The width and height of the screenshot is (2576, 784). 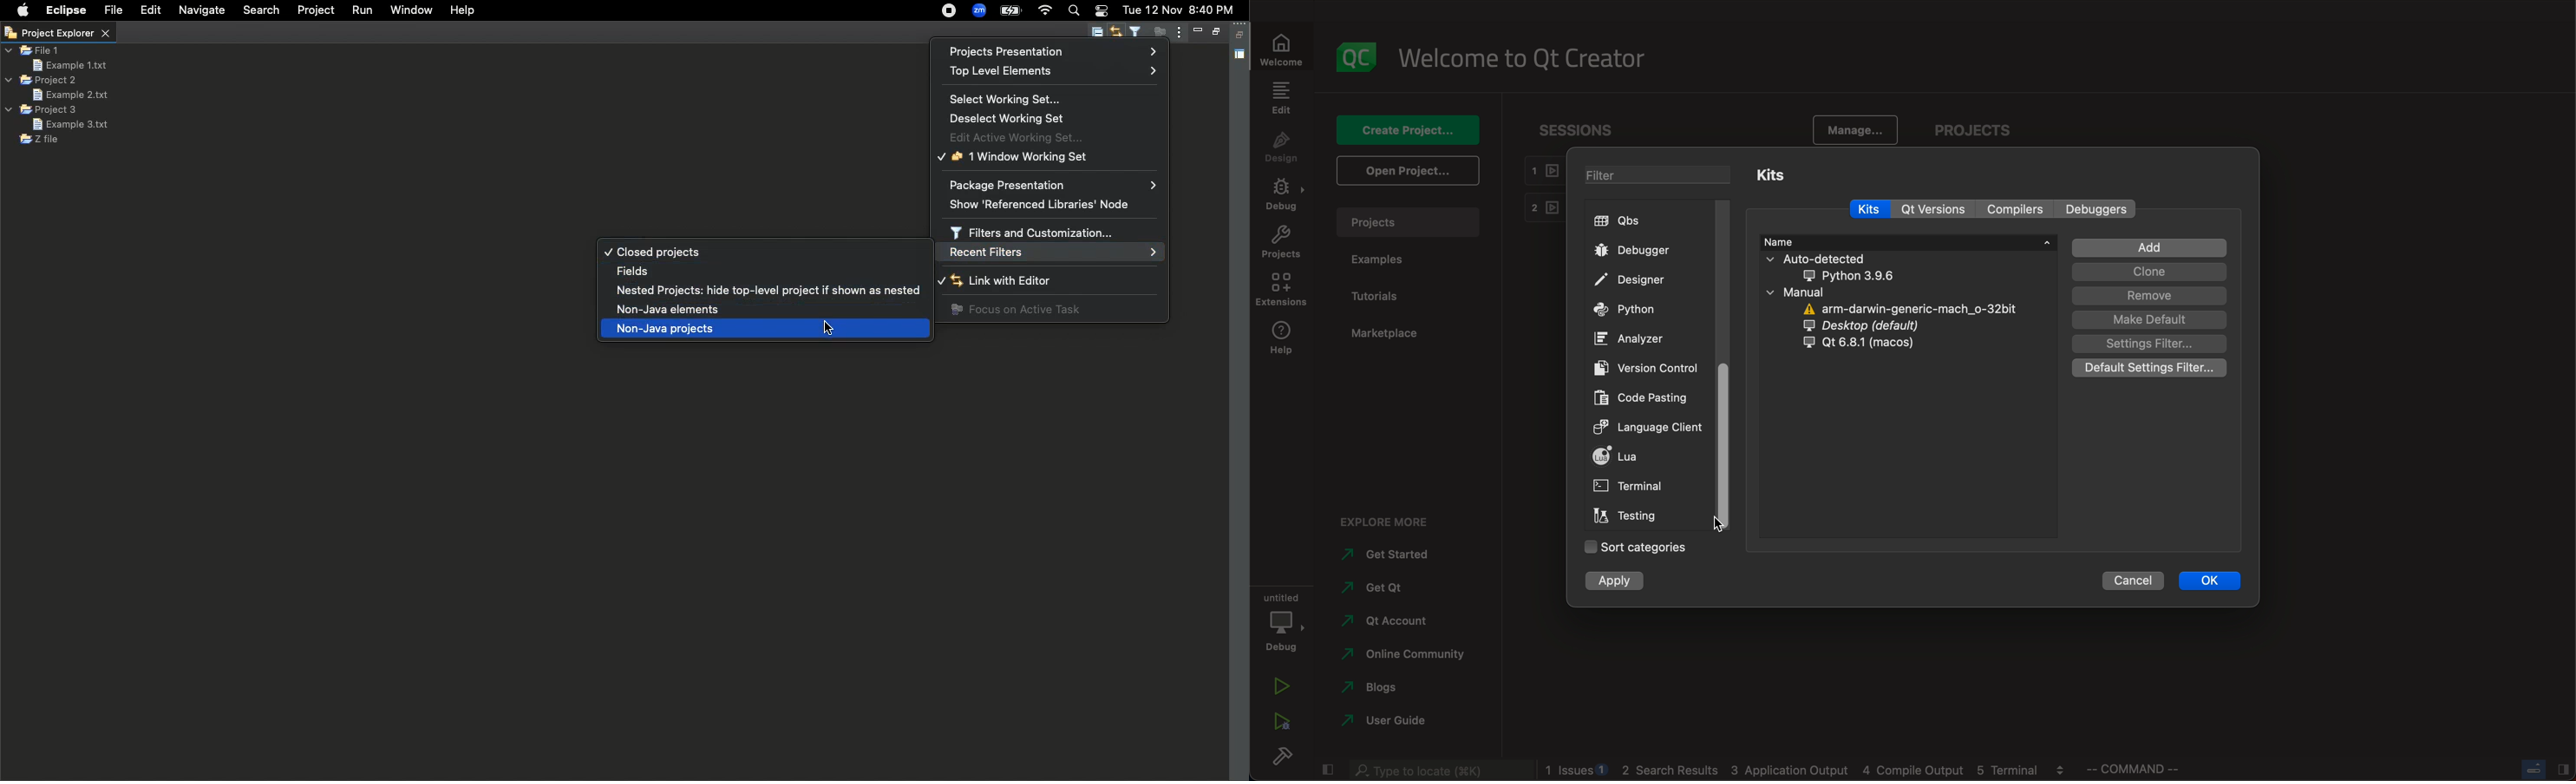 What do you see at coordinates (1907, 309) in the screenshot?
I see `arm darmin` at bounding box center [1907, 309].